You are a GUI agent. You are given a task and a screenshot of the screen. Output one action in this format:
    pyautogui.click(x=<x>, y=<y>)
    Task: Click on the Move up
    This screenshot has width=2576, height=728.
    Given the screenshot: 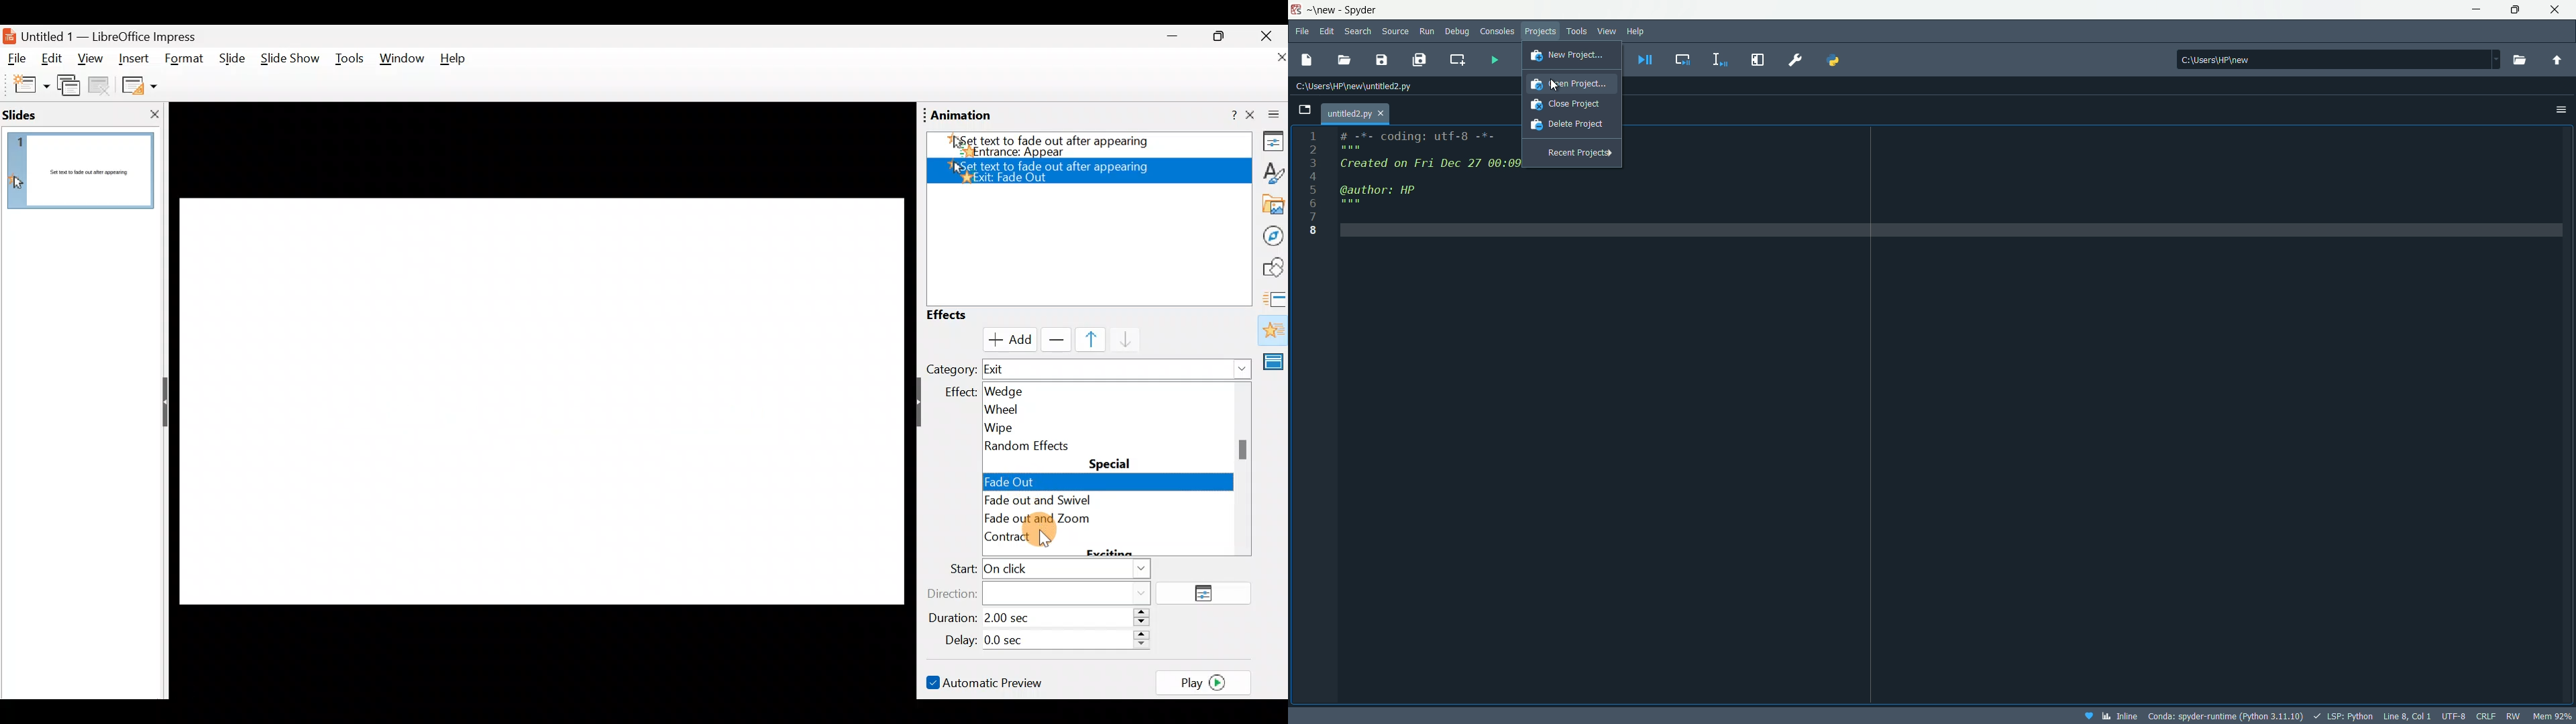 What is the action you would take?
    pyautogui.click(x=1083, y=339)
    